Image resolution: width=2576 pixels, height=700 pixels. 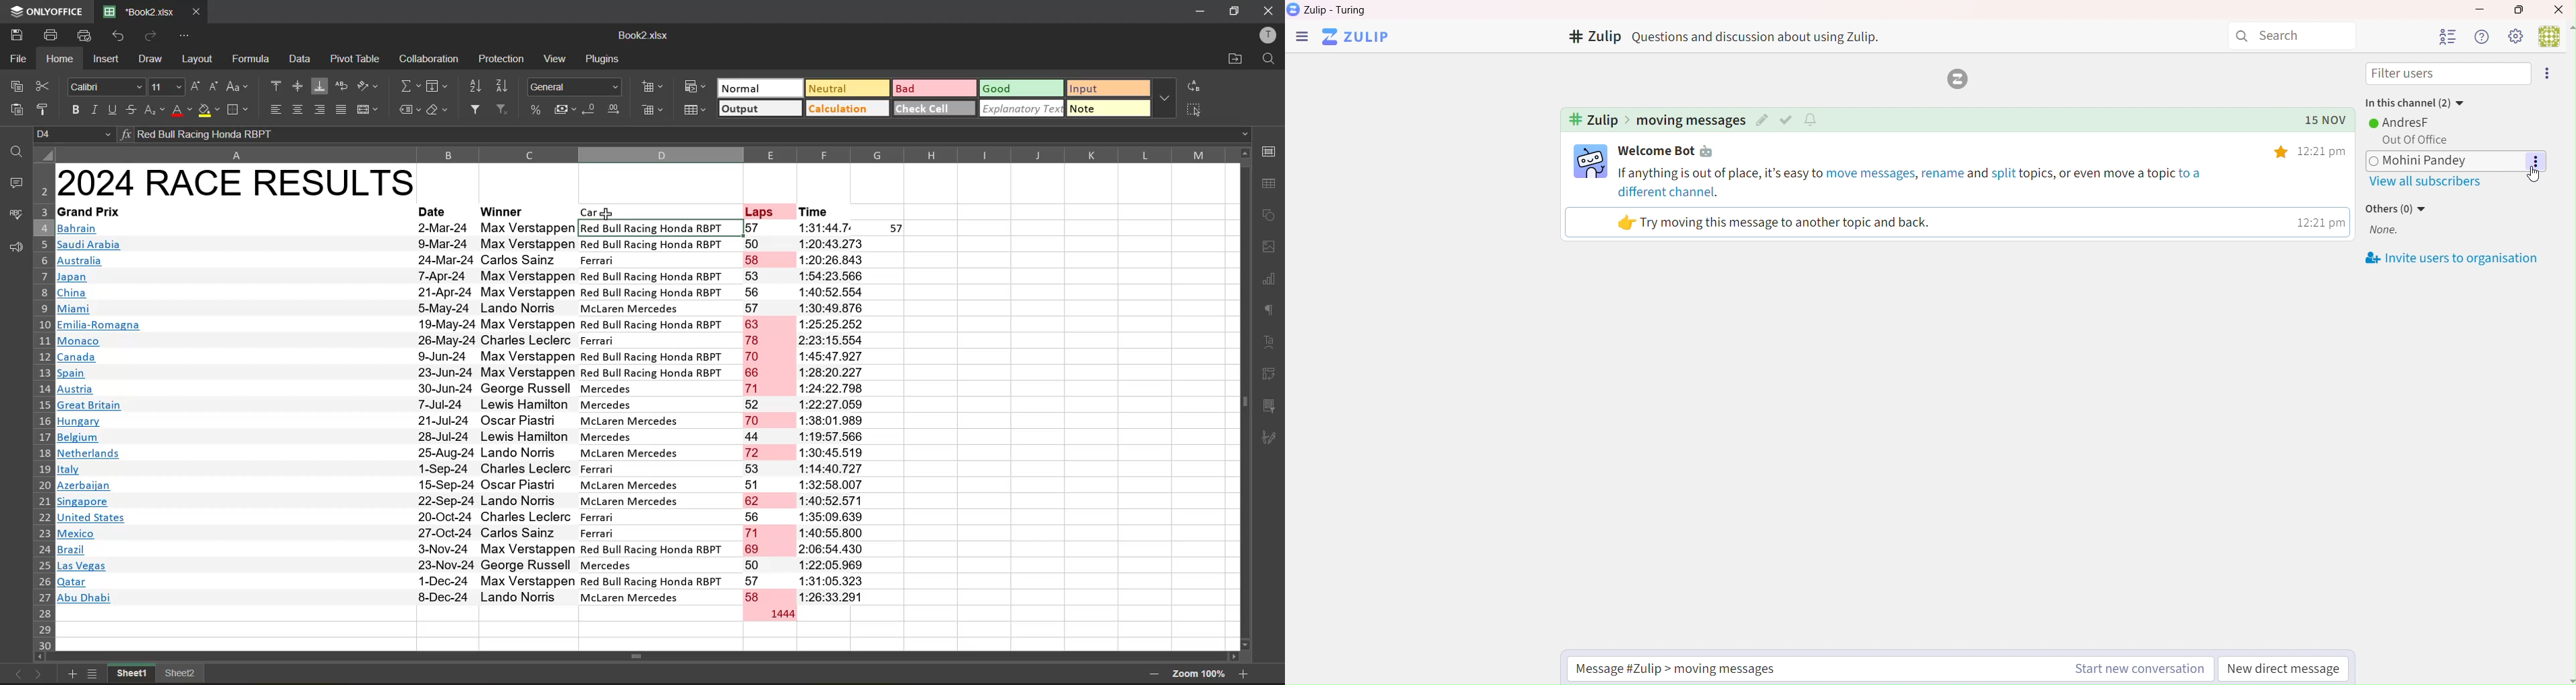 What do you see at coordinates (2319, 121) in the screenshot?
I see `15 NOV` at bounding box center [2319, 121].